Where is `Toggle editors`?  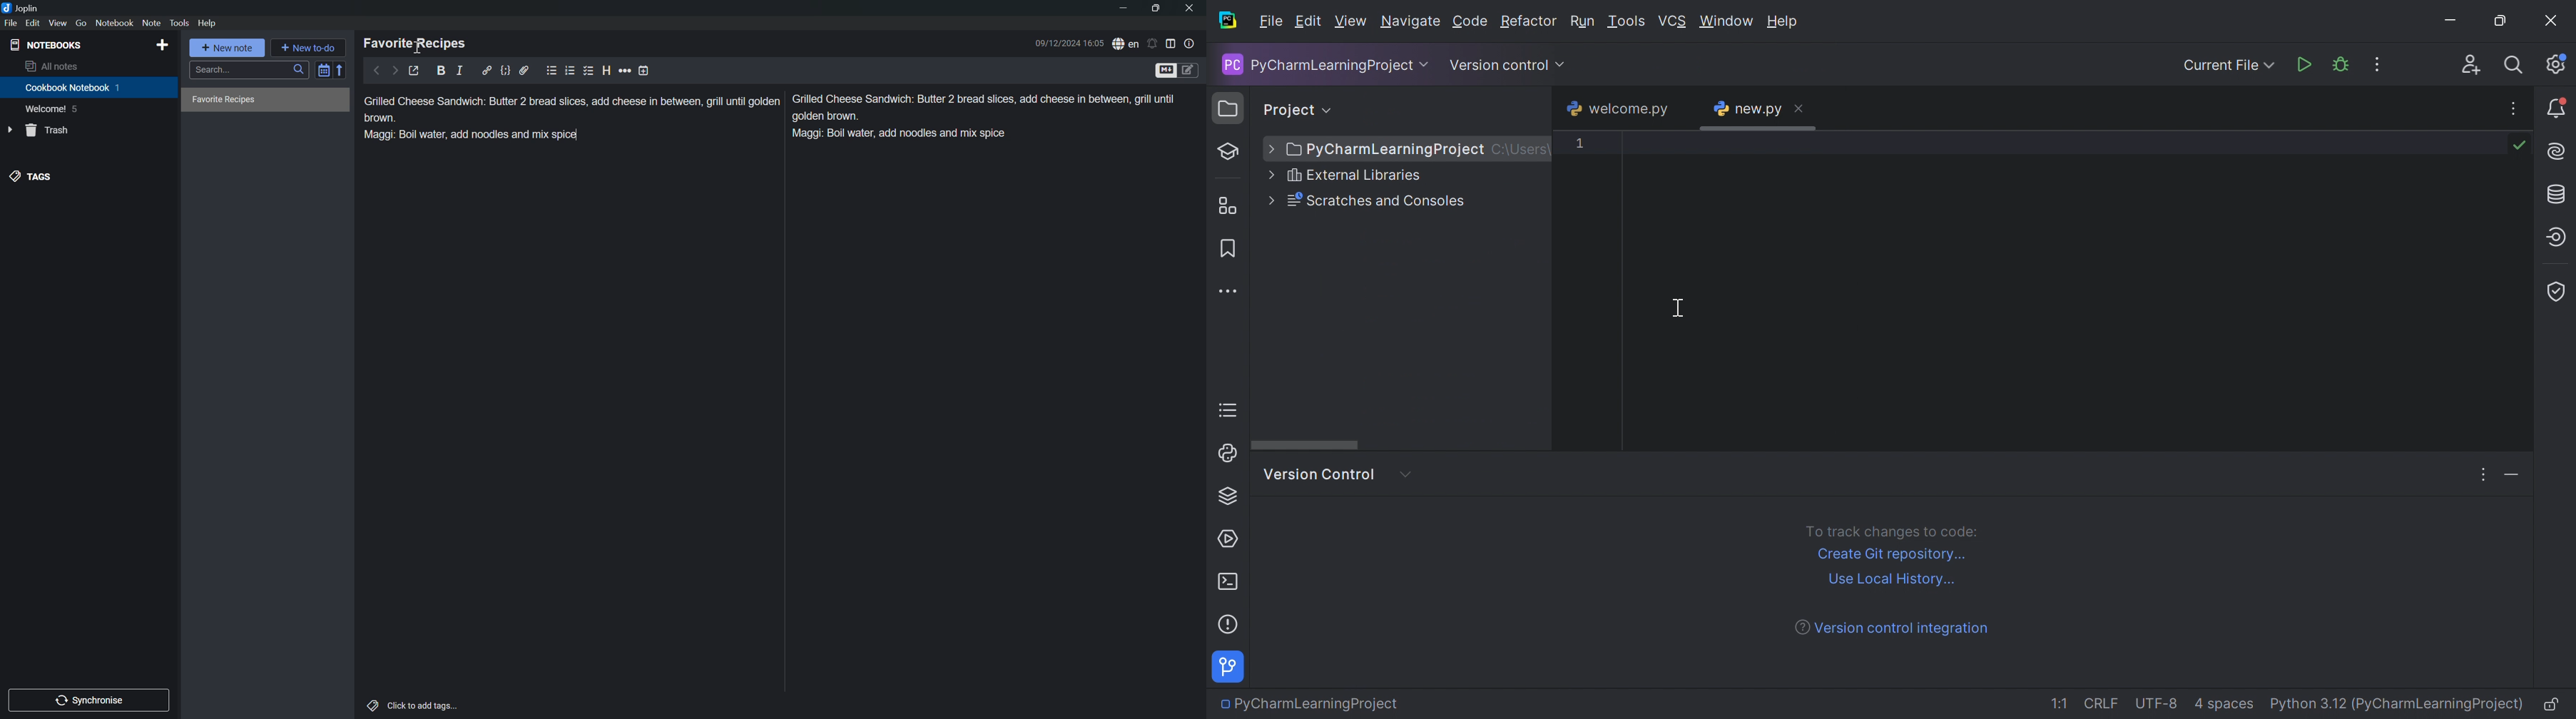 Toggle editors is located at coordinates (1179, 70).